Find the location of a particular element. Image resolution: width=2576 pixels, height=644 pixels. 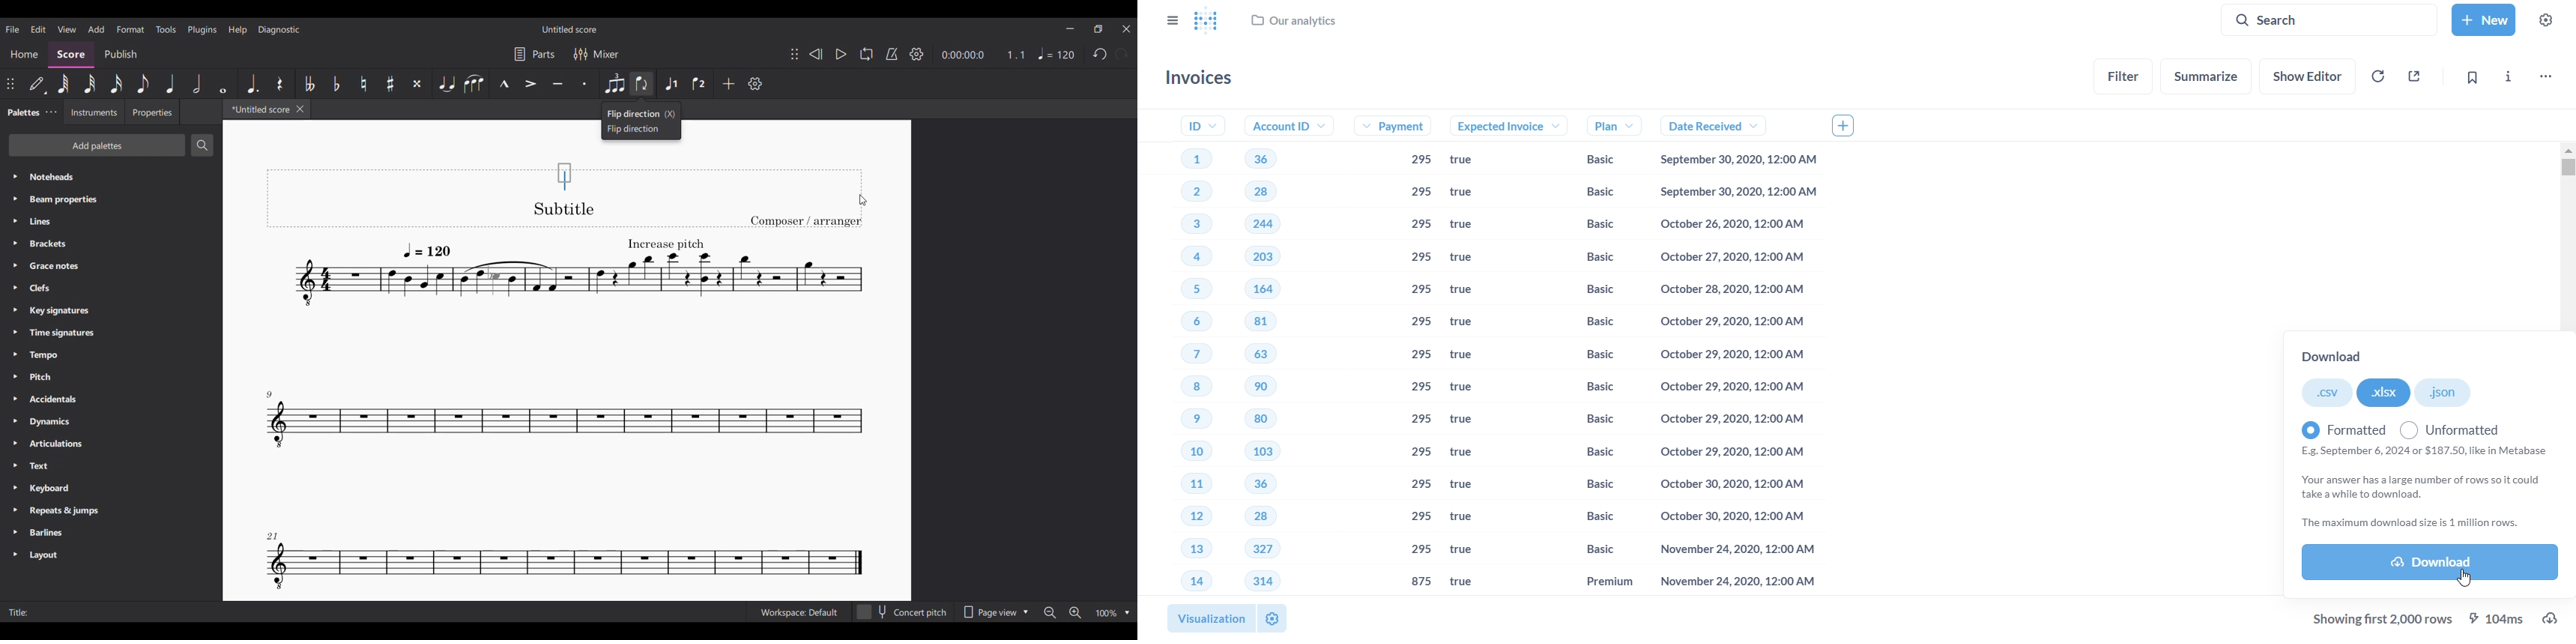

Settings is located at coordinates (917, 53).